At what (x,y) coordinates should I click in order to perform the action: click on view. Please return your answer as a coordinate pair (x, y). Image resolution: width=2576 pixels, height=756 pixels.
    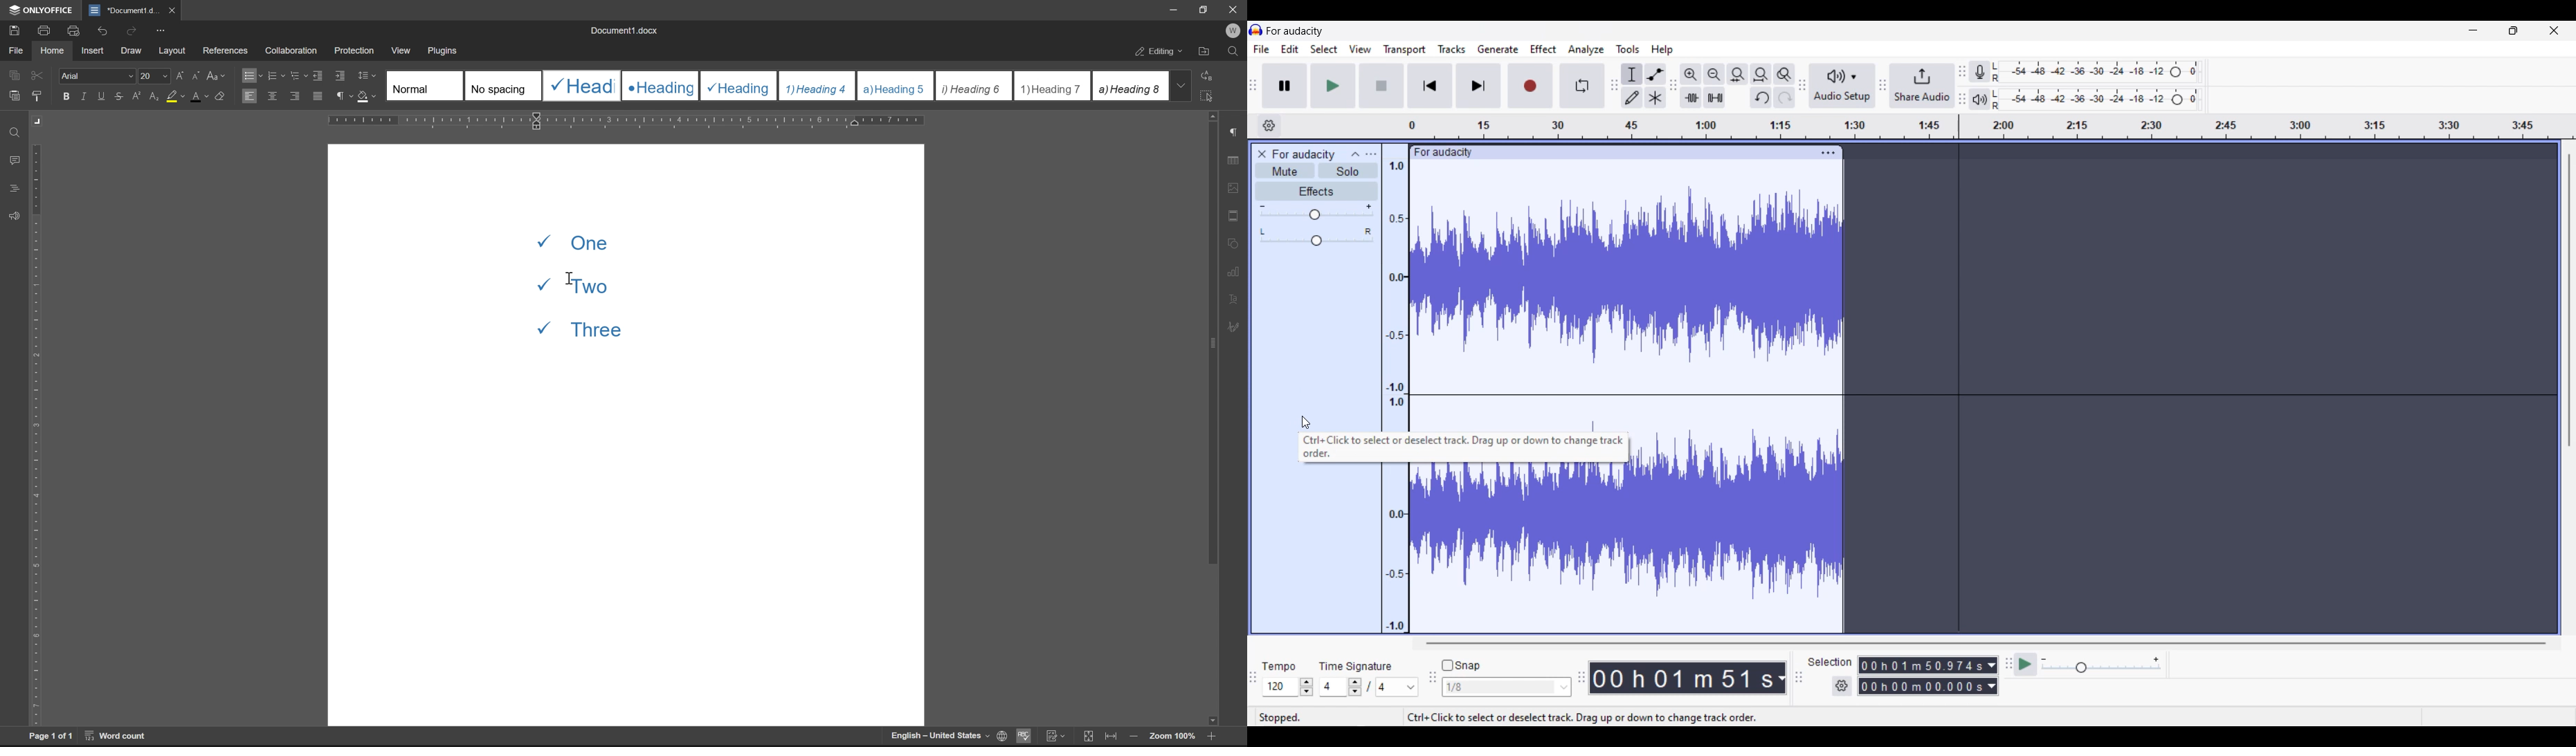
    Looking at the image, I should click on (399, 48).